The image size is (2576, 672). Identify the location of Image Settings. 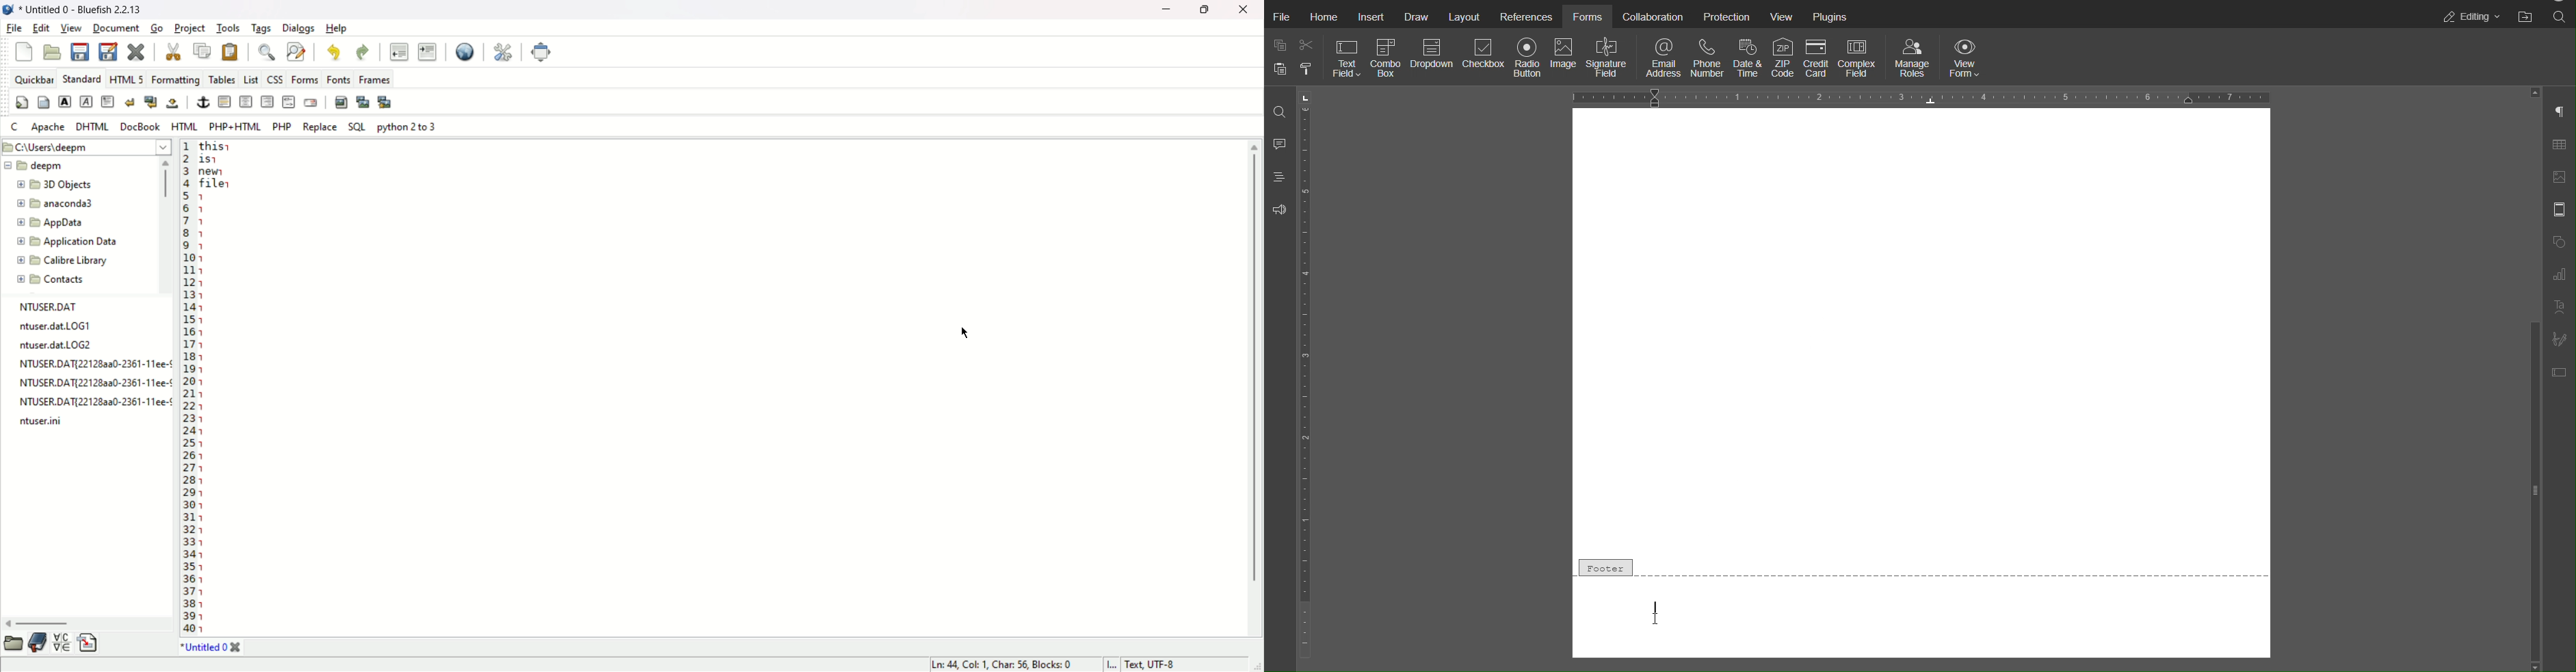
(2560, 177).